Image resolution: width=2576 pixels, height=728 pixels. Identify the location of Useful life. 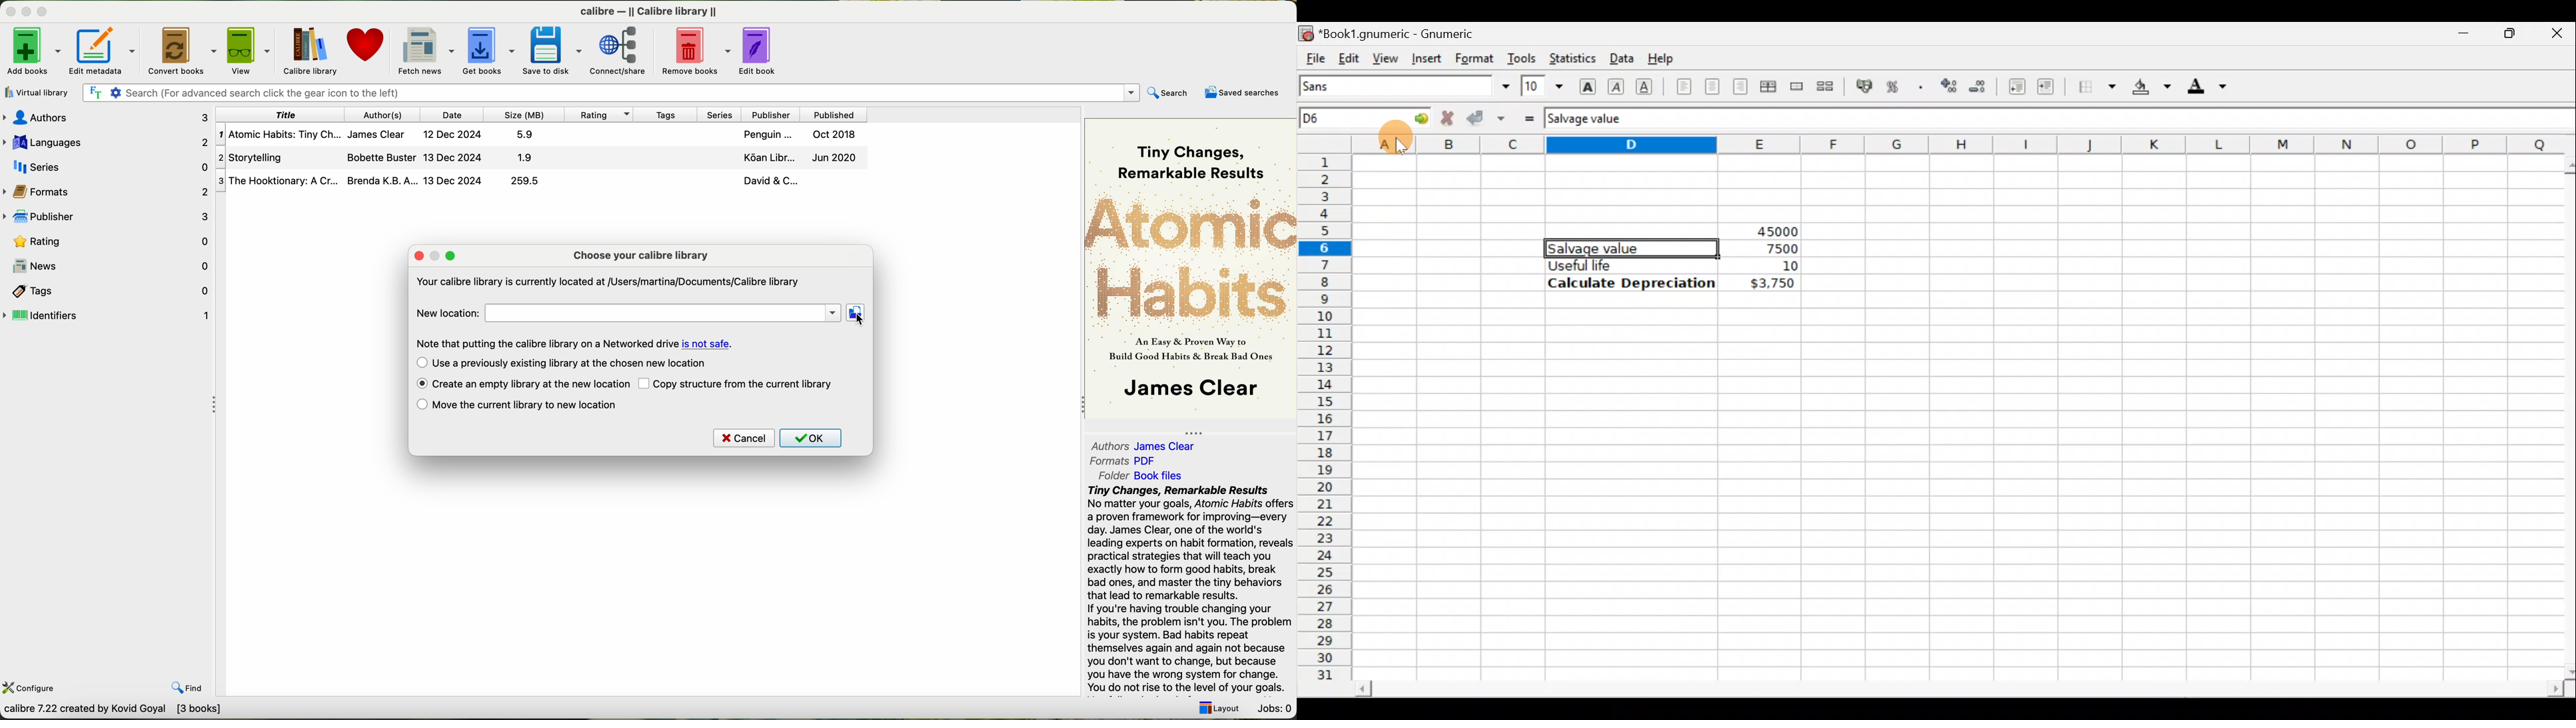
(1634, 265).